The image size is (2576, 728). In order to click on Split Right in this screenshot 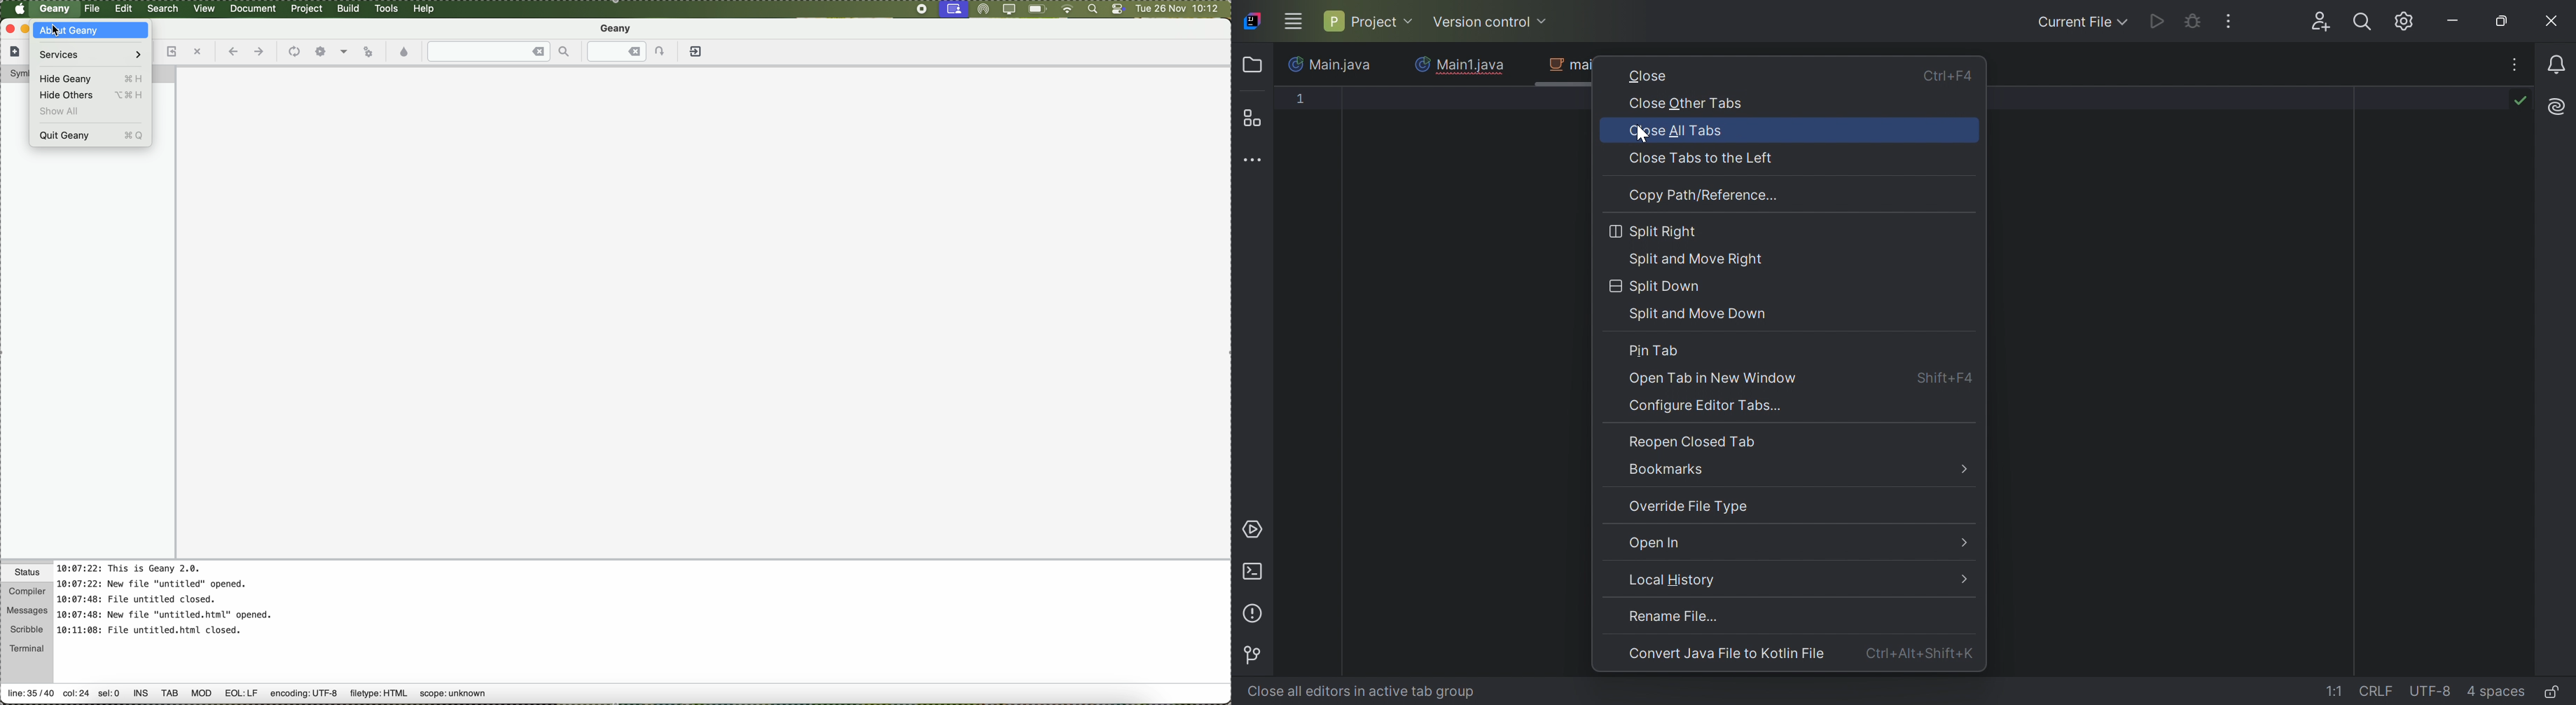, I will do `click(1656, 231)`.